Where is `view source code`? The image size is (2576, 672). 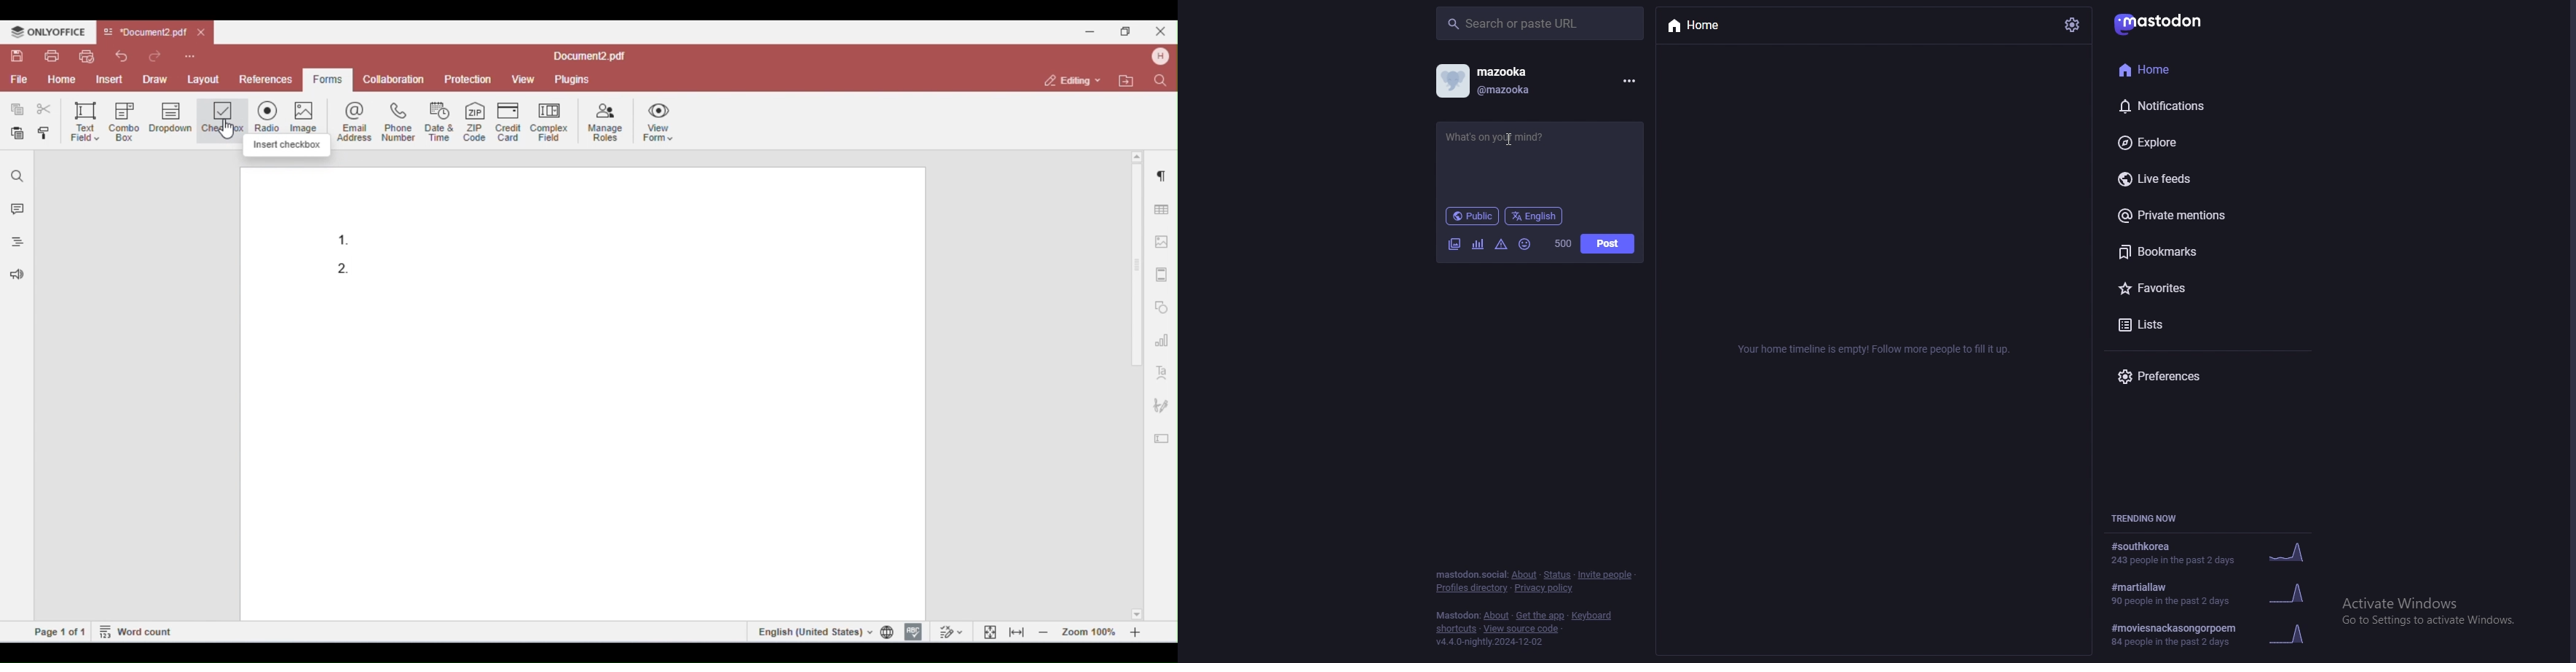
view source code is located at coordinates (1523, 629).